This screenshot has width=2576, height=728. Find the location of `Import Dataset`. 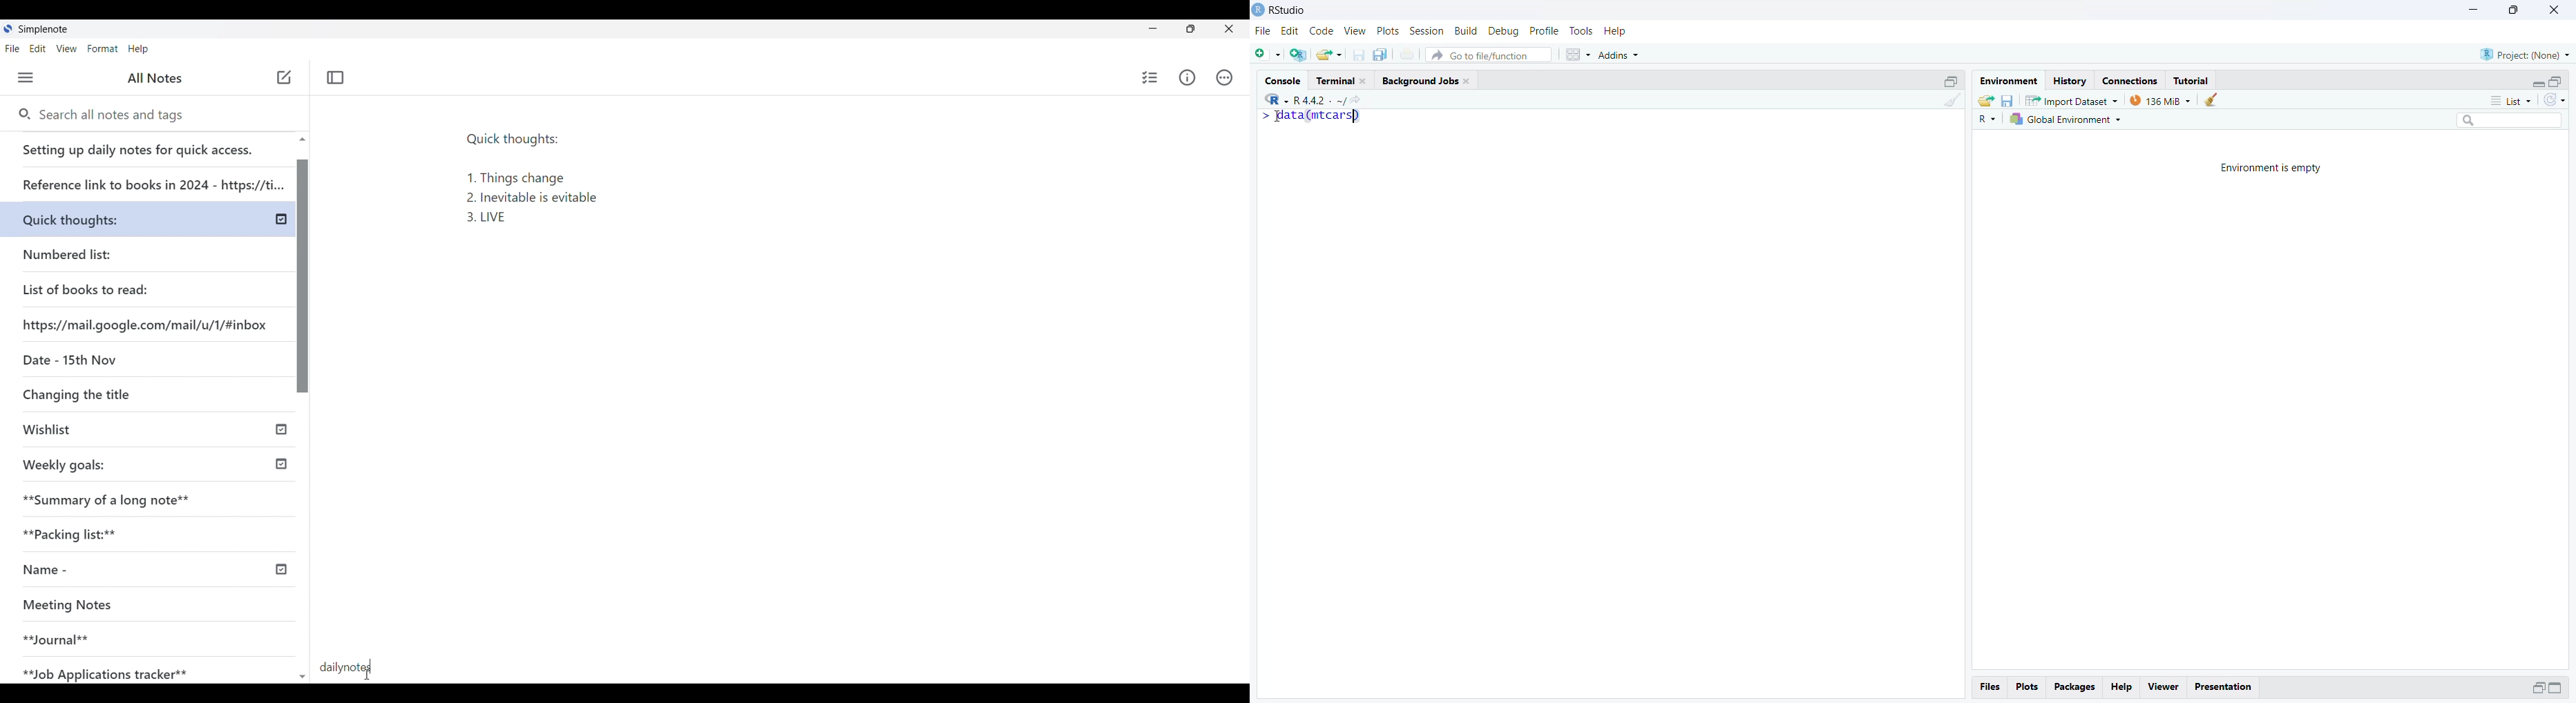

Import Dataset is located at coordinates (2072, 100).